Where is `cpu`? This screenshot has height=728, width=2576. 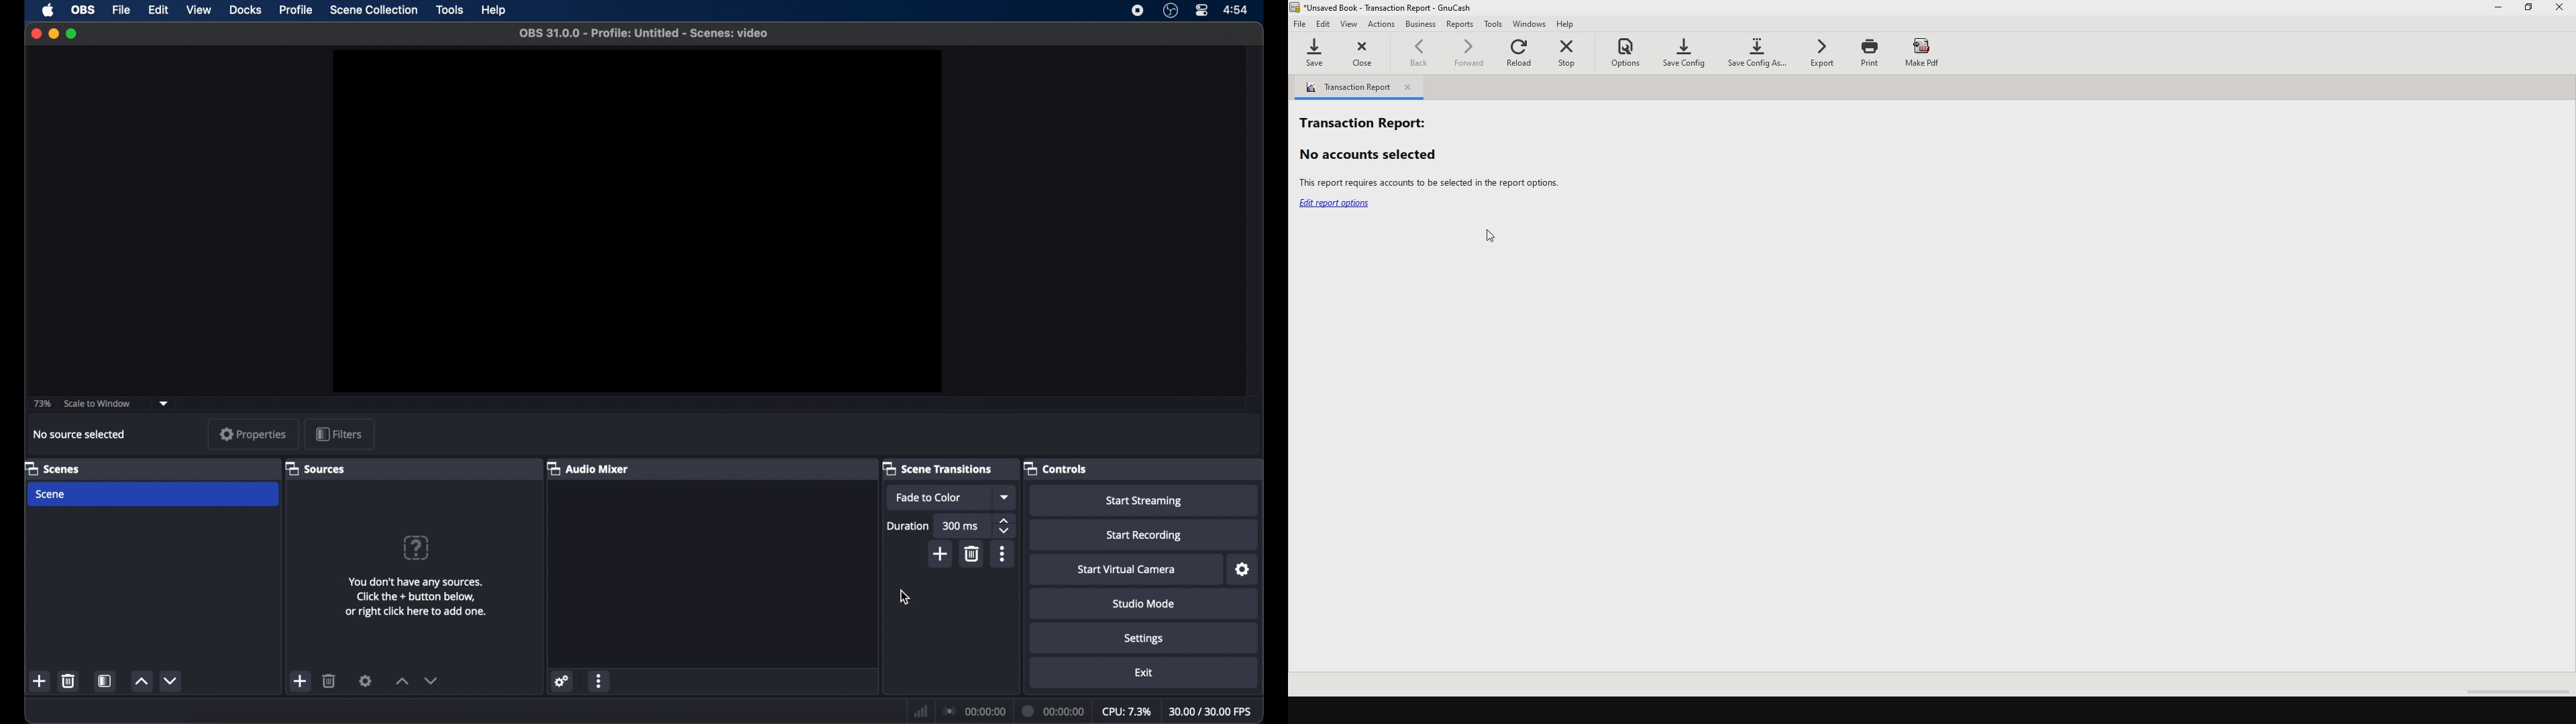
cpu is located at coordinates (1126, 712).